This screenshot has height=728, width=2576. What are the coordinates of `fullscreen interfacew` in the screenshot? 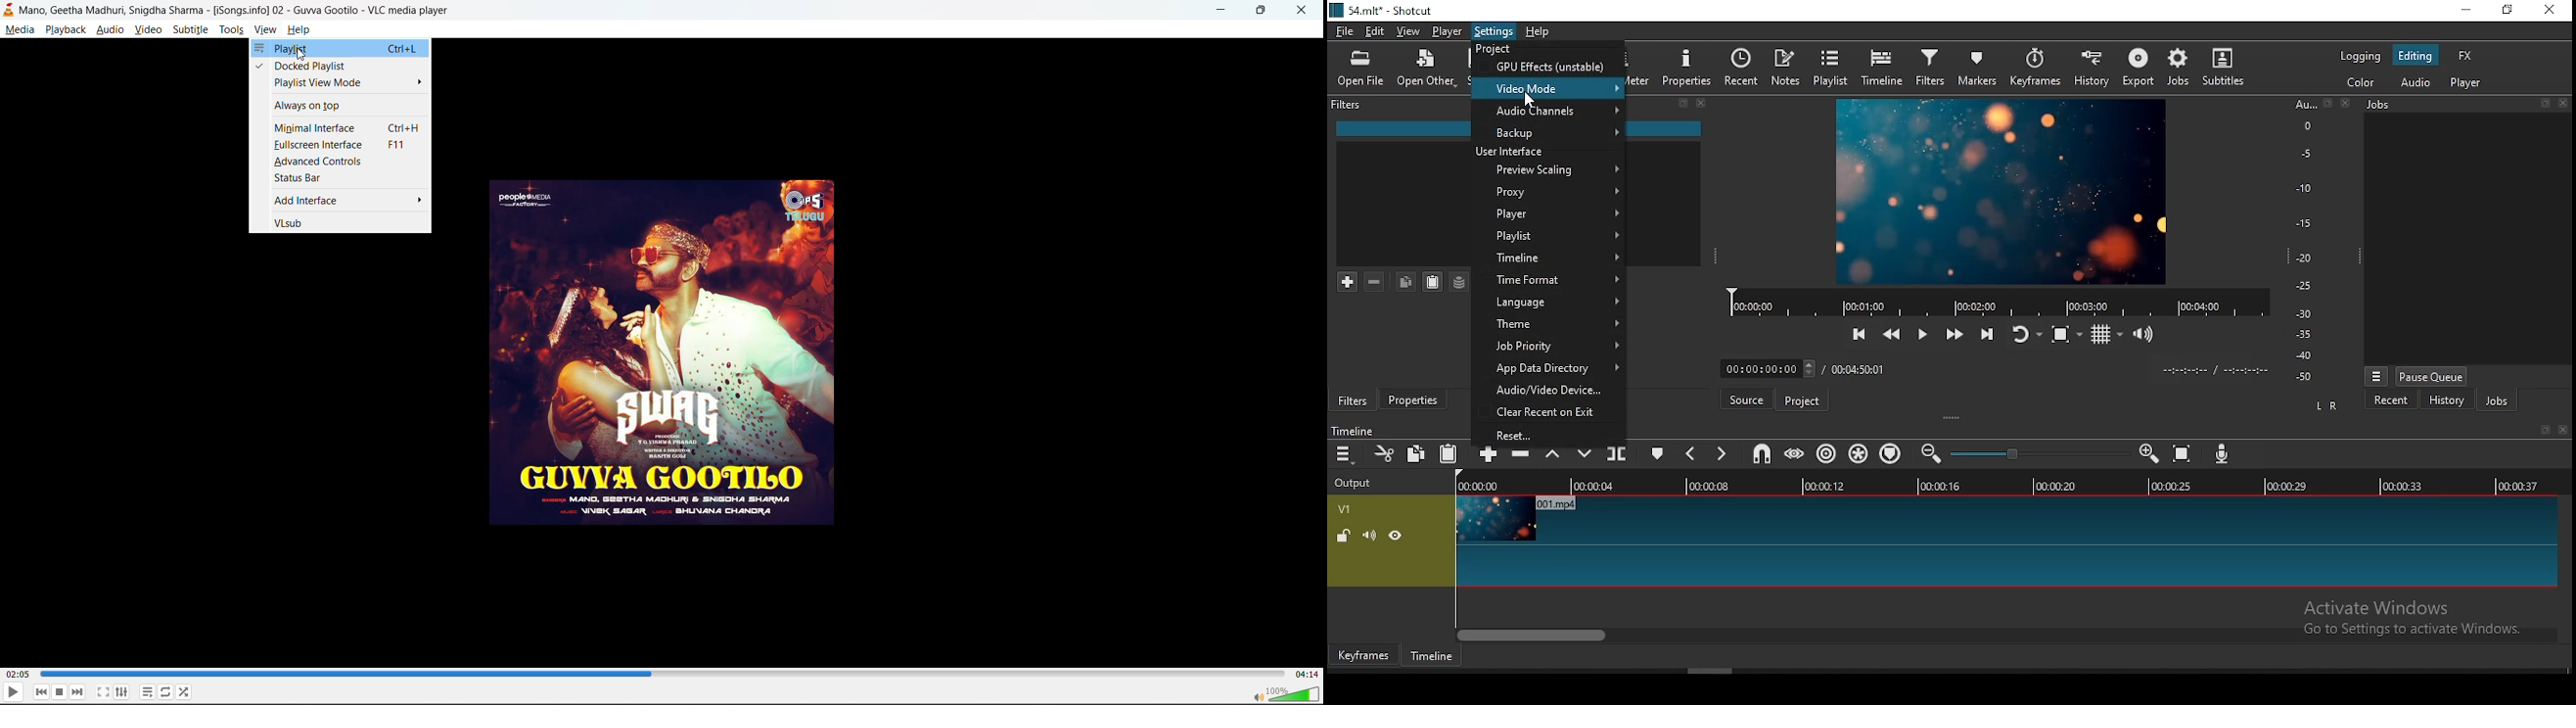 It's located at (343, 145).